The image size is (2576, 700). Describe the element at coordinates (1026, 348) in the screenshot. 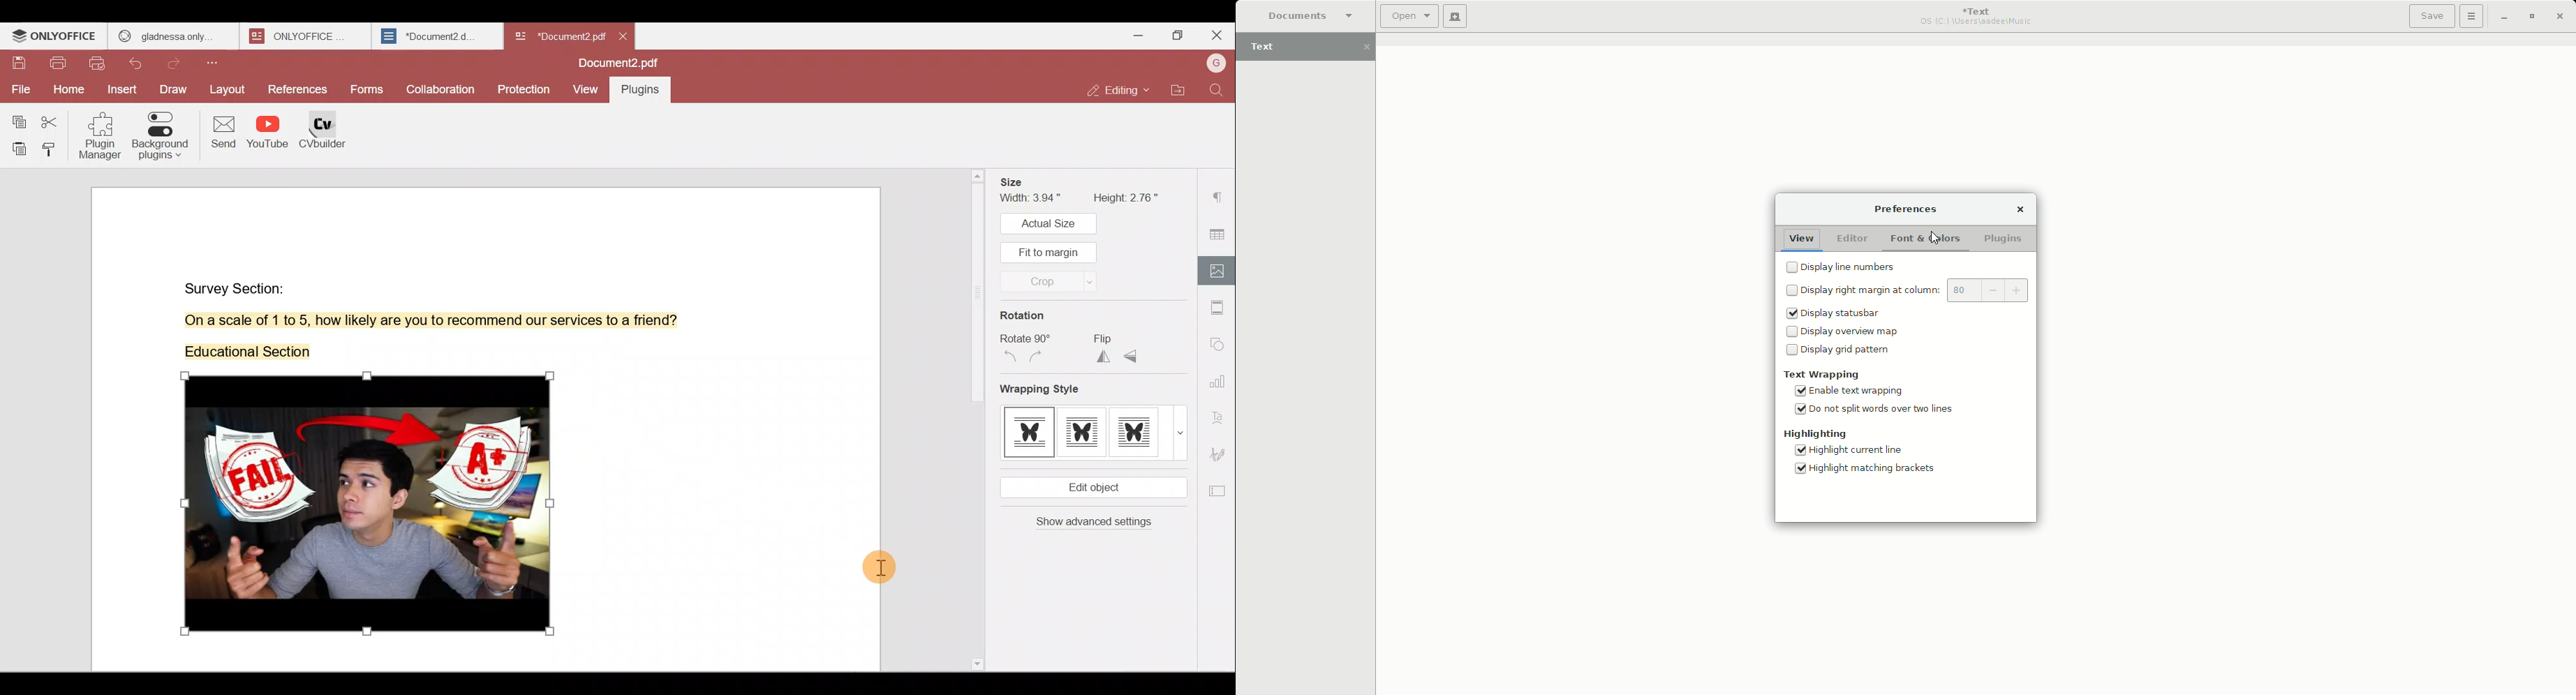

I see `Rotate 90` at that location.